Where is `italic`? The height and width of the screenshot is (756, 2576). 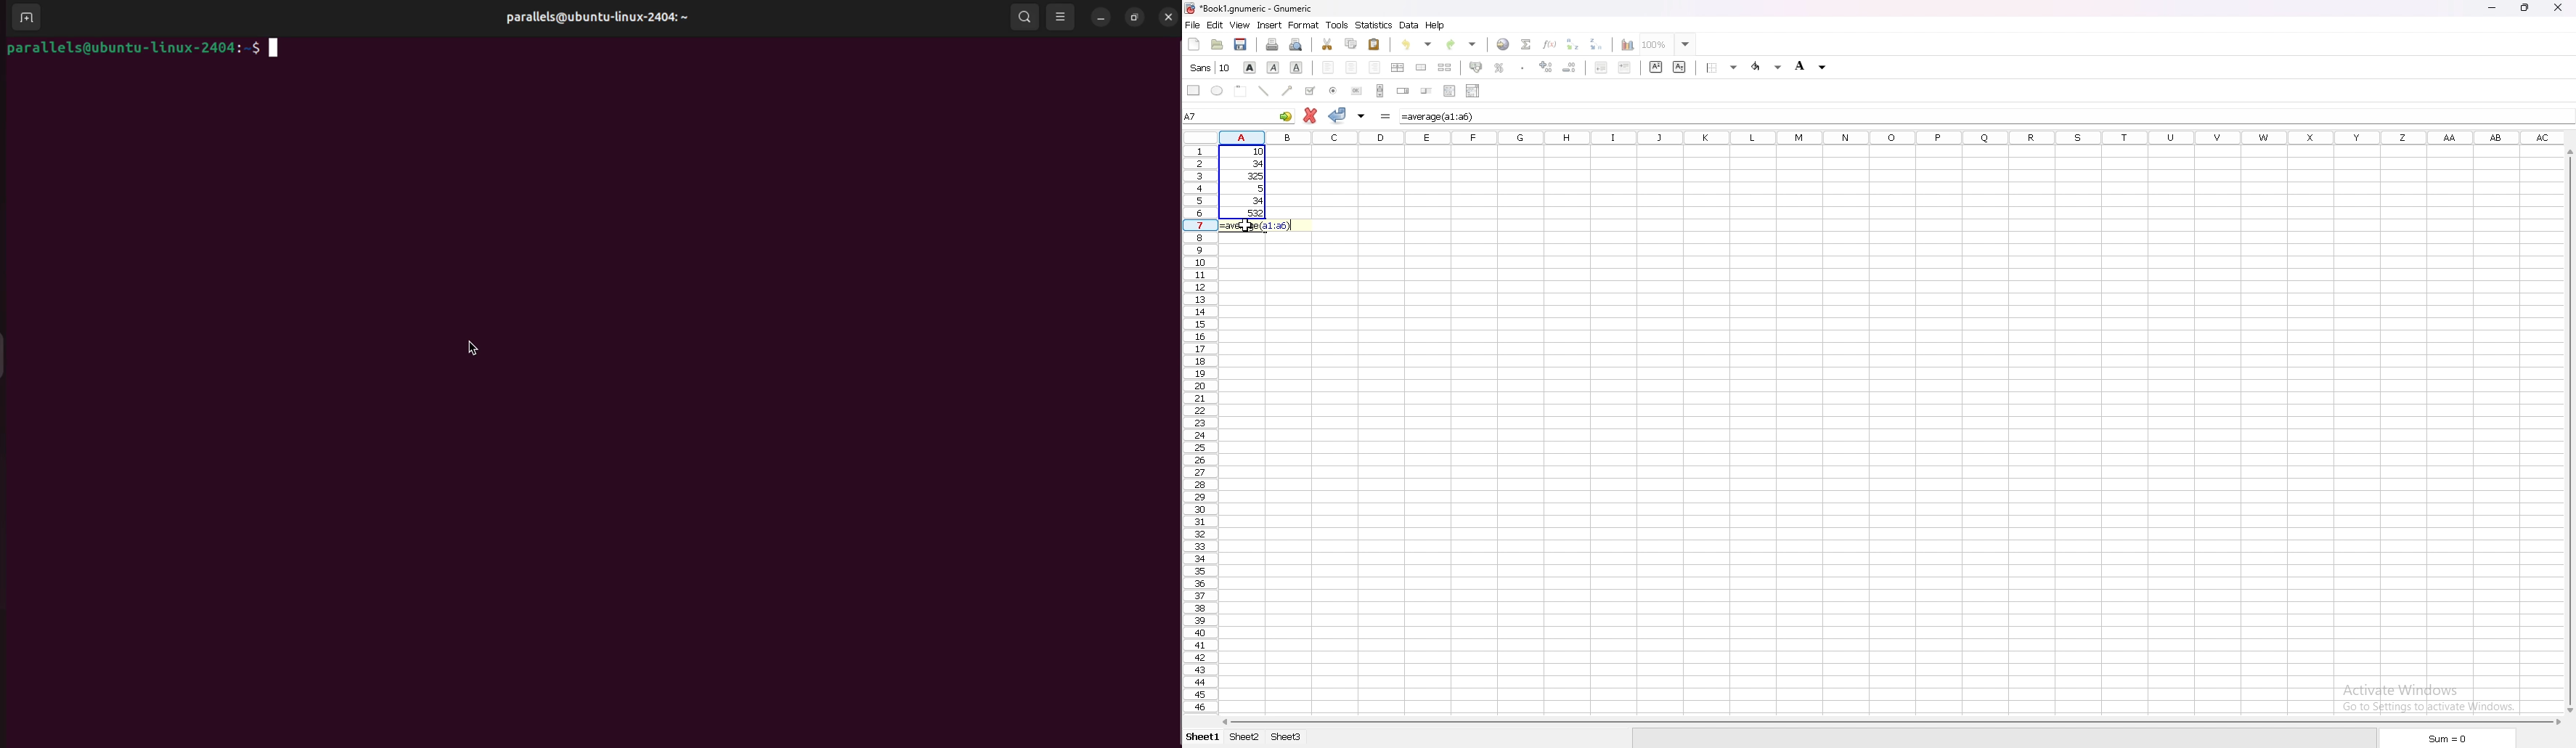
italic is located at coordinates (1273, 67).